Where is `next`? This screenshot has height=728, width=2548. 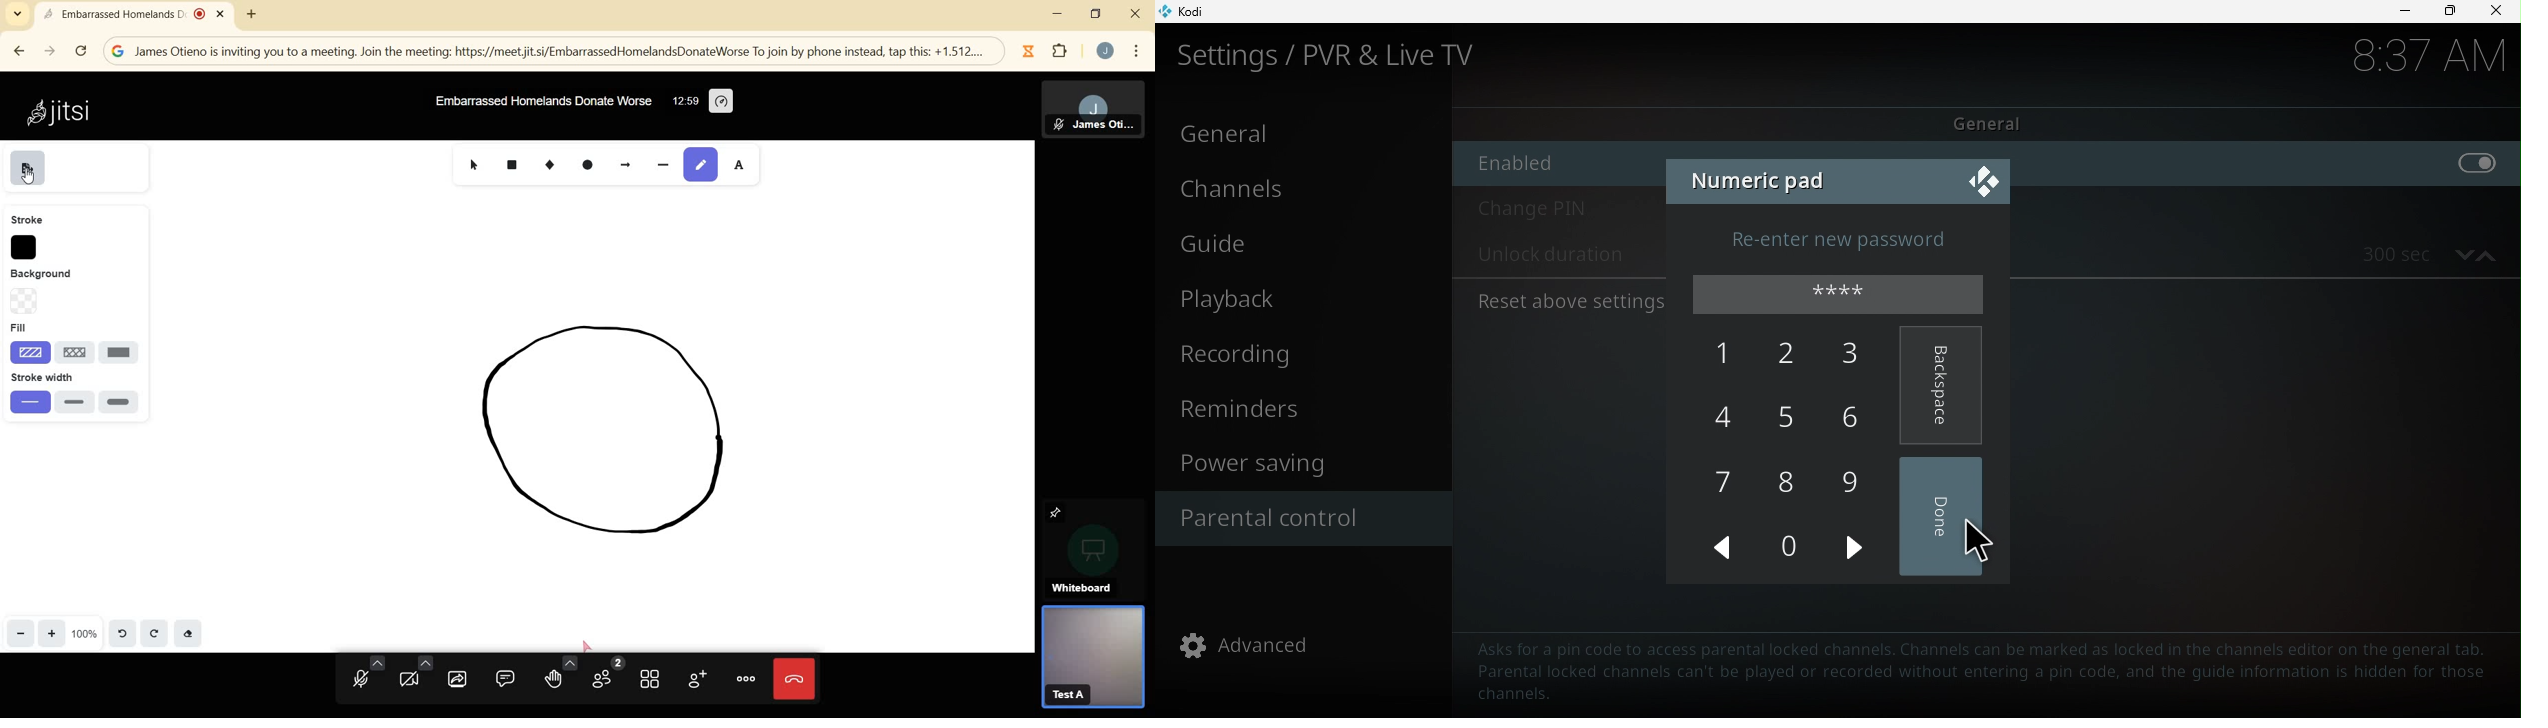
next is located at coordinates (1856, 545).